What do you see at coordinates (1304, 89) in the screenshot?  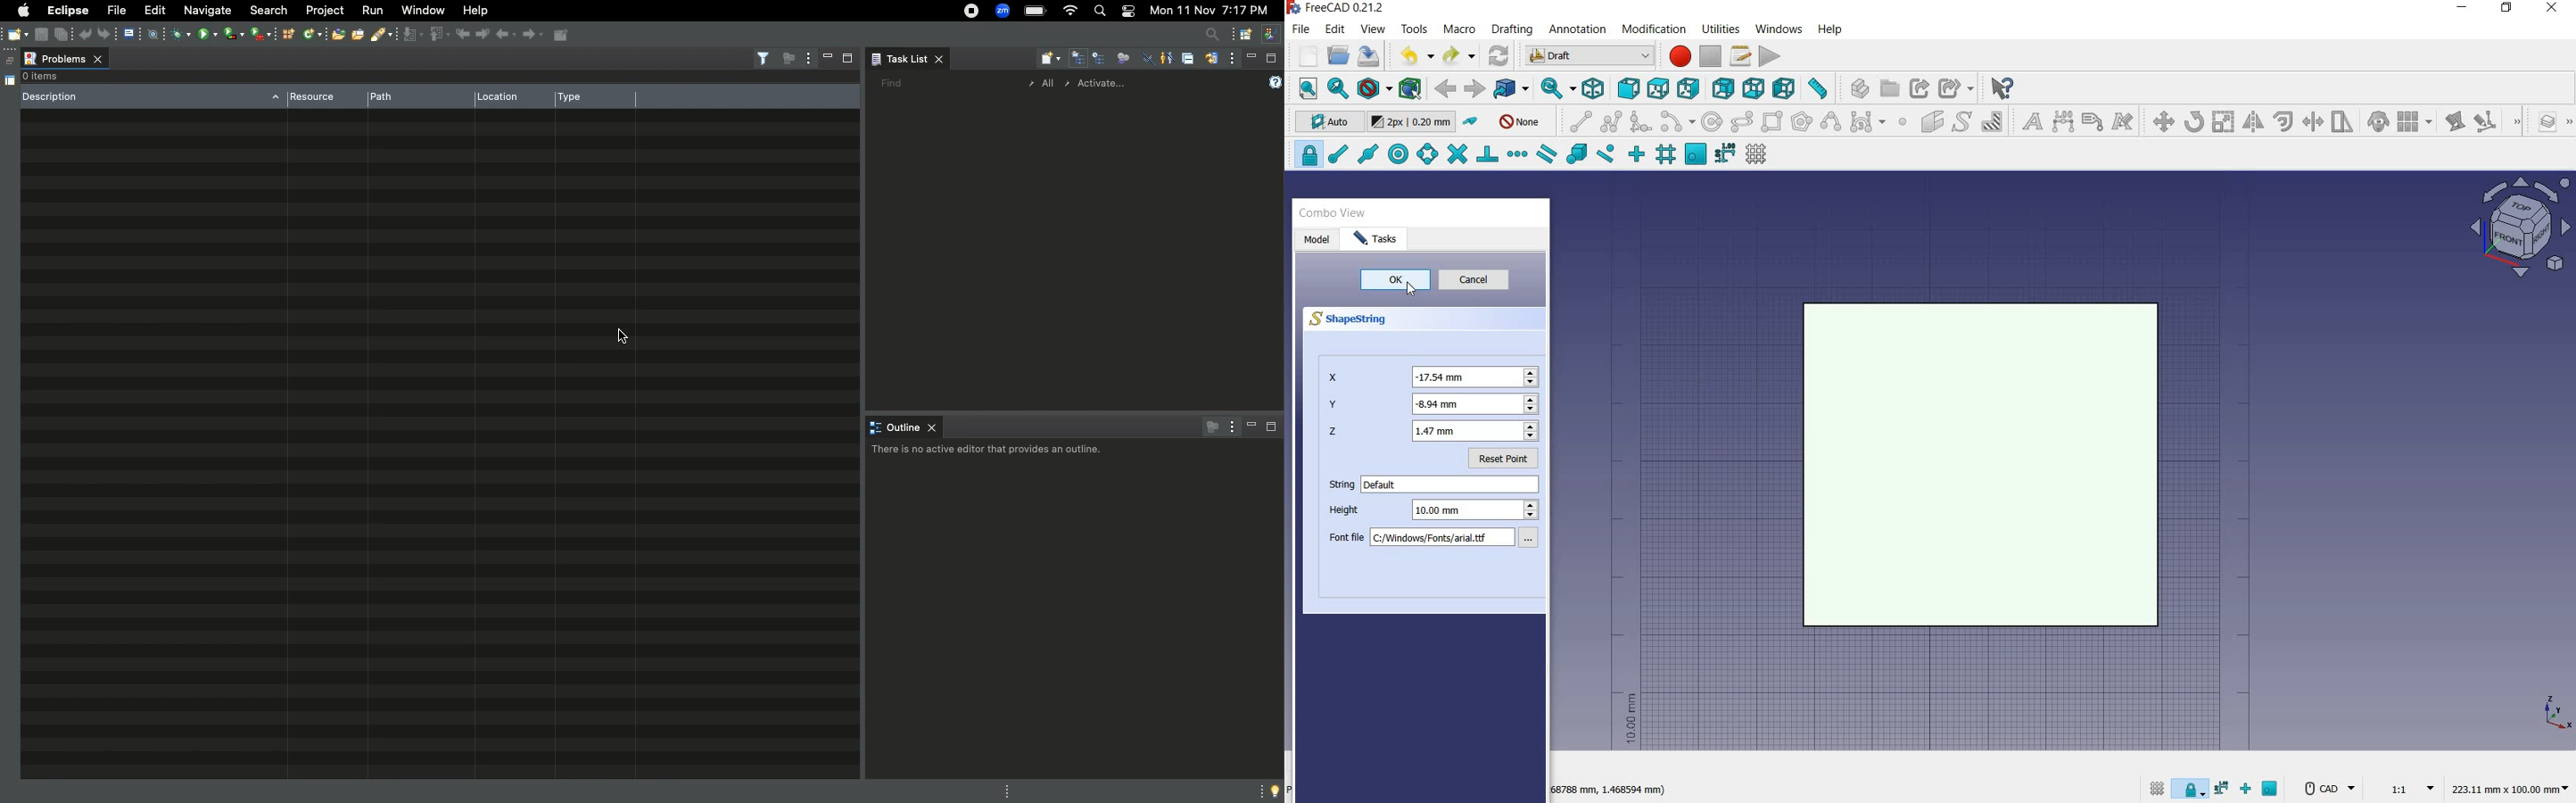 I see `fit all` at bounding box center [1304, 89].